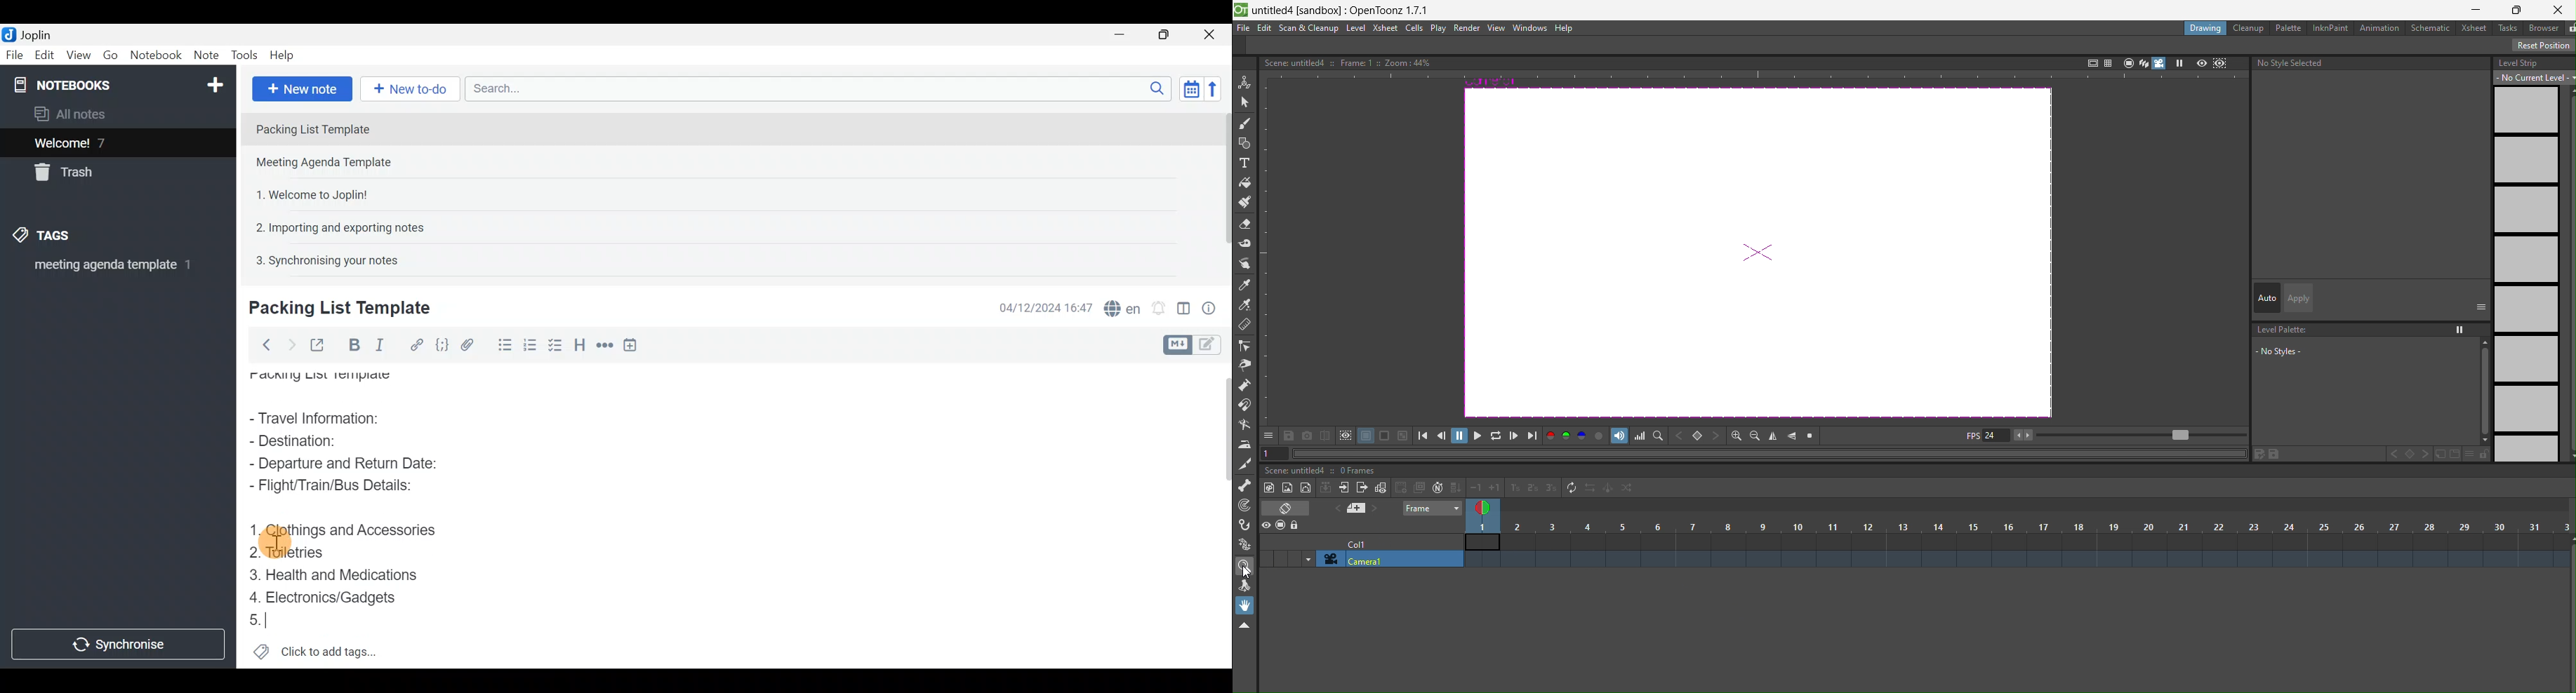  I want to click on fps display, so click(1986, 438).